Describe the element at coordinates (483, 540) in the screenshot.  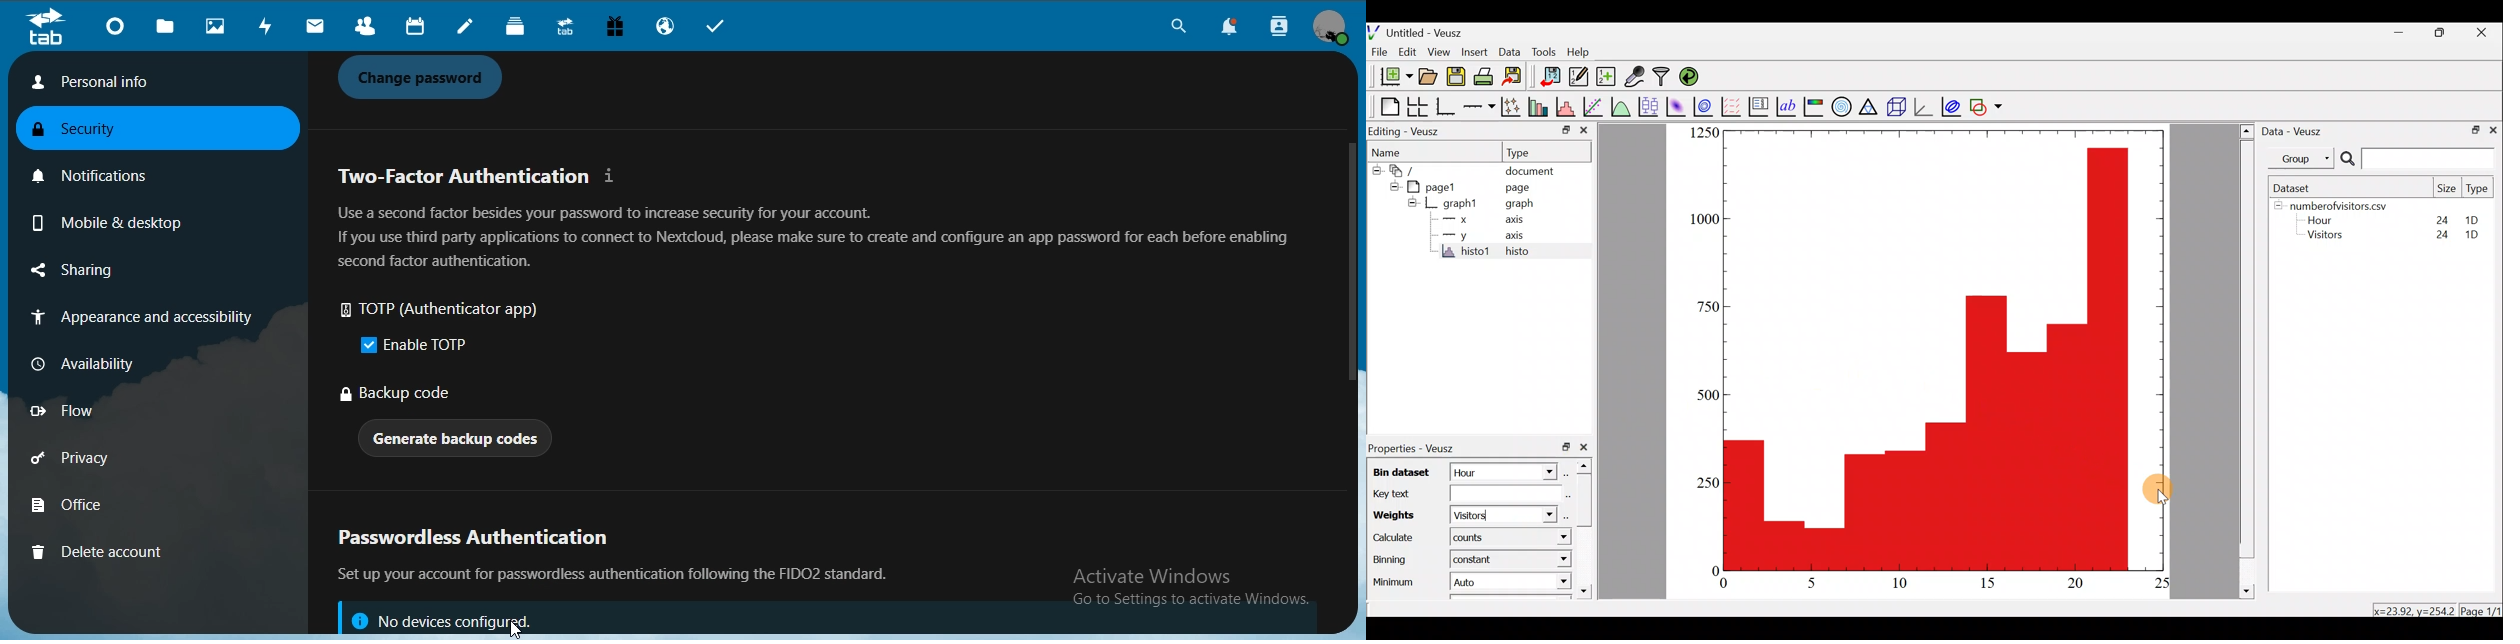
I see `passwordless authentication` at that location.